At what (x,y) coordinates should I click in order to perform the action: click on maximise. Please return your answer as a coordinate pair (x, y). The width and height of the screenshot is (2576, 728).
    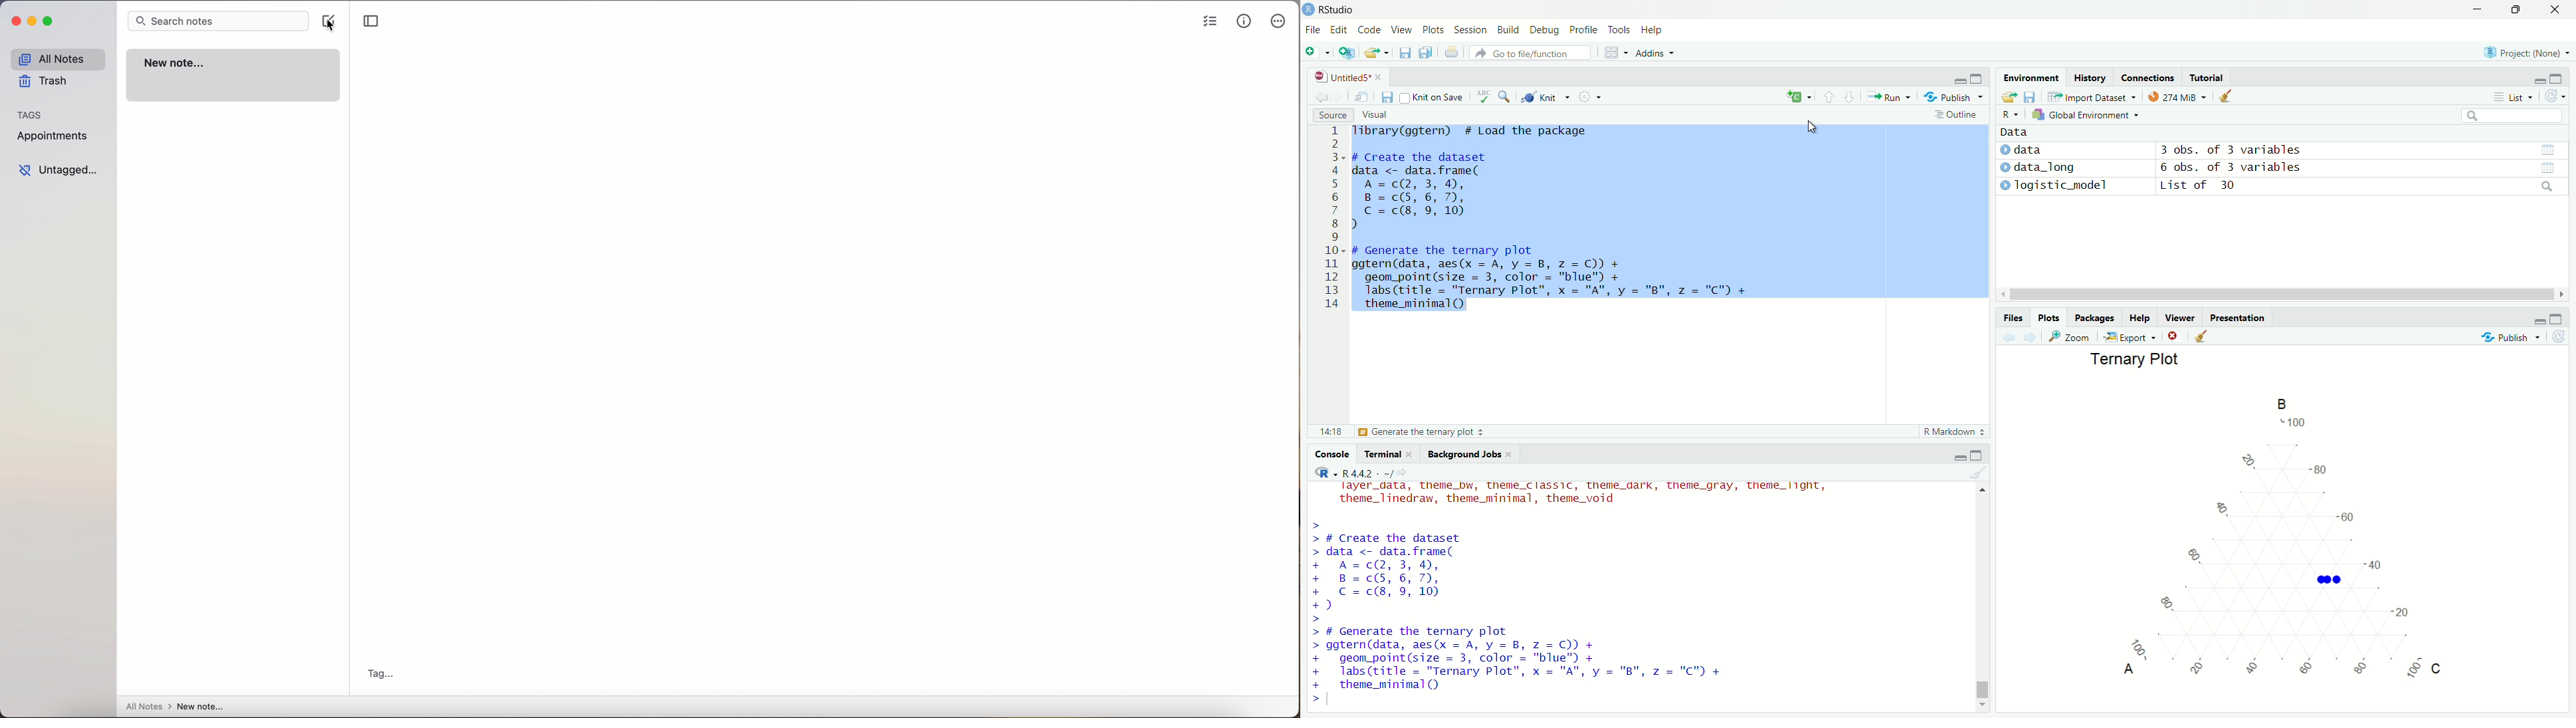
    Looking at the image, I should click on (2555, 320).